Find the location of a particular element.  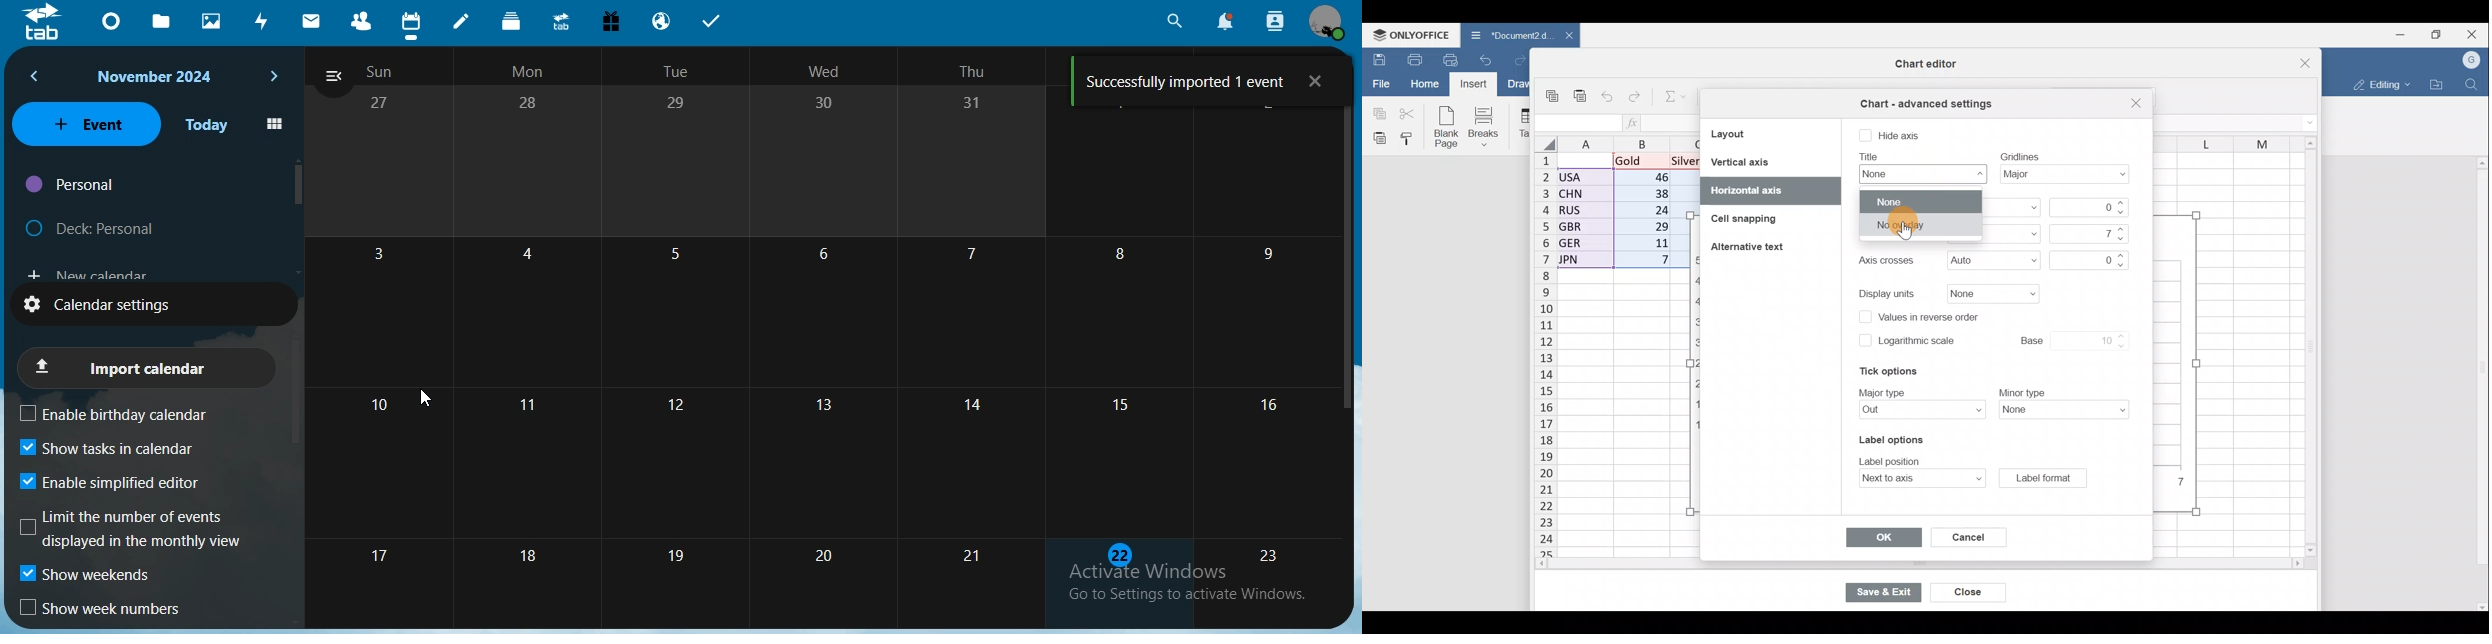

Columns is located at coordinates (2221, 140).